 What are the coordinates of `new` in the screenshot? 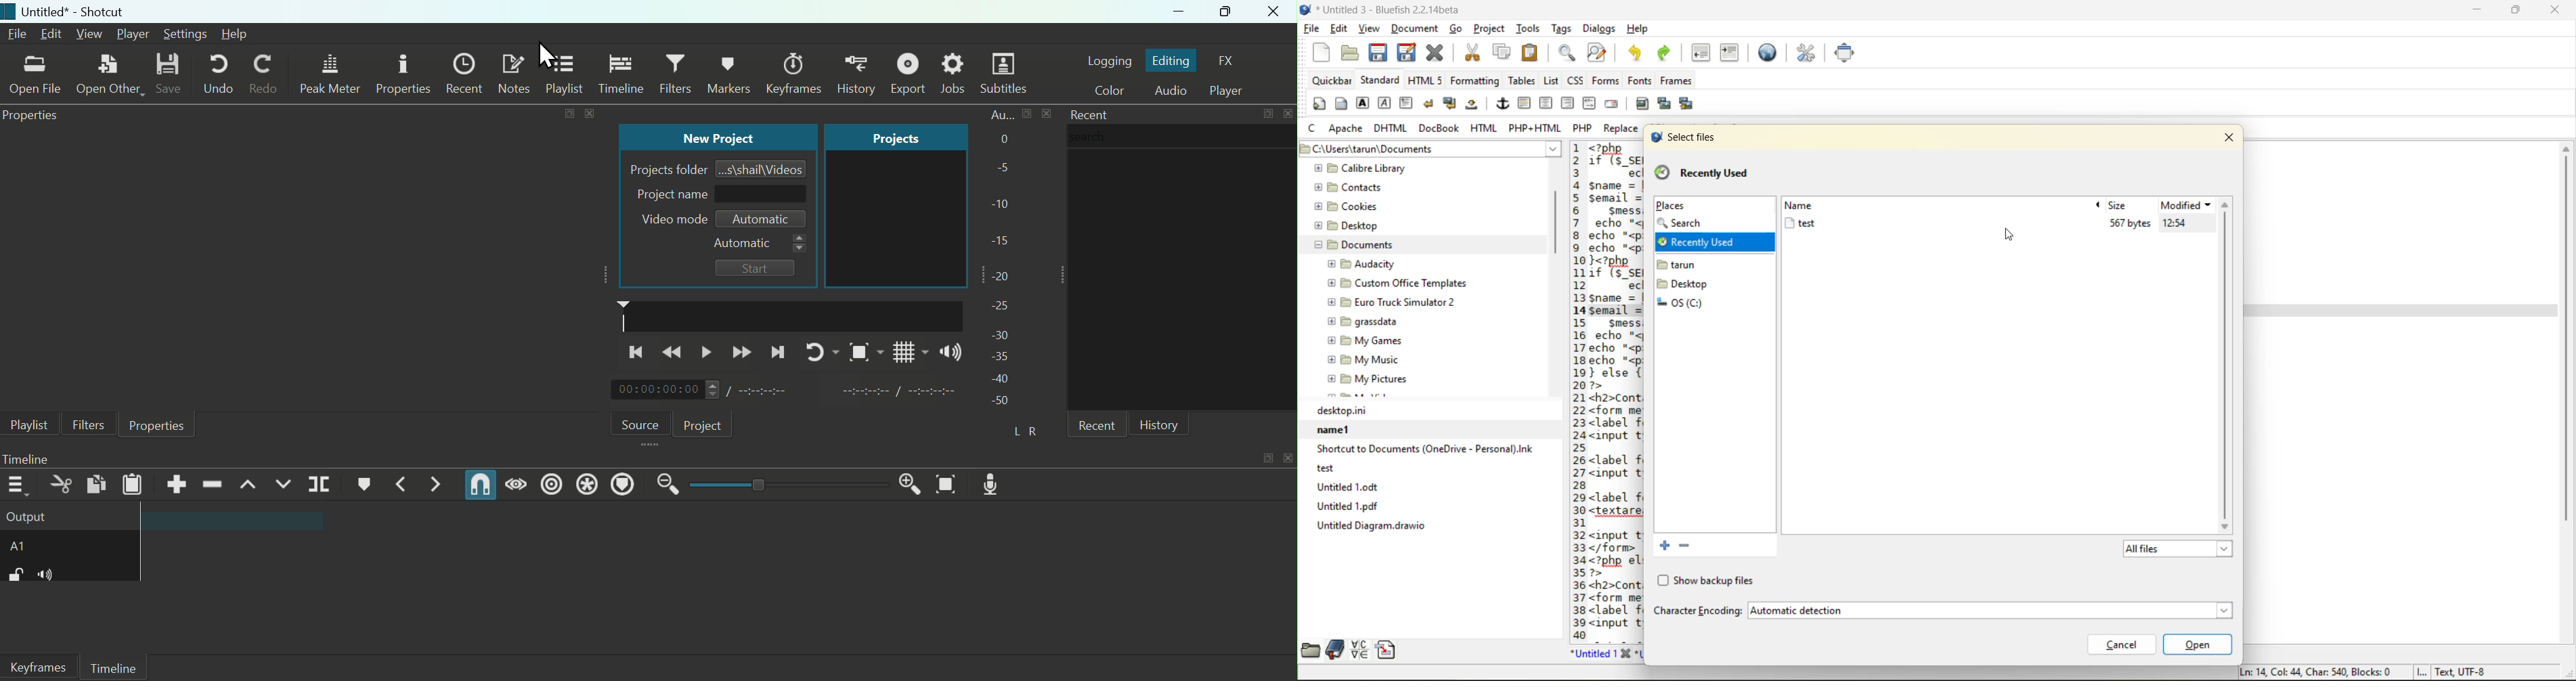 It's located at (1318, 53).